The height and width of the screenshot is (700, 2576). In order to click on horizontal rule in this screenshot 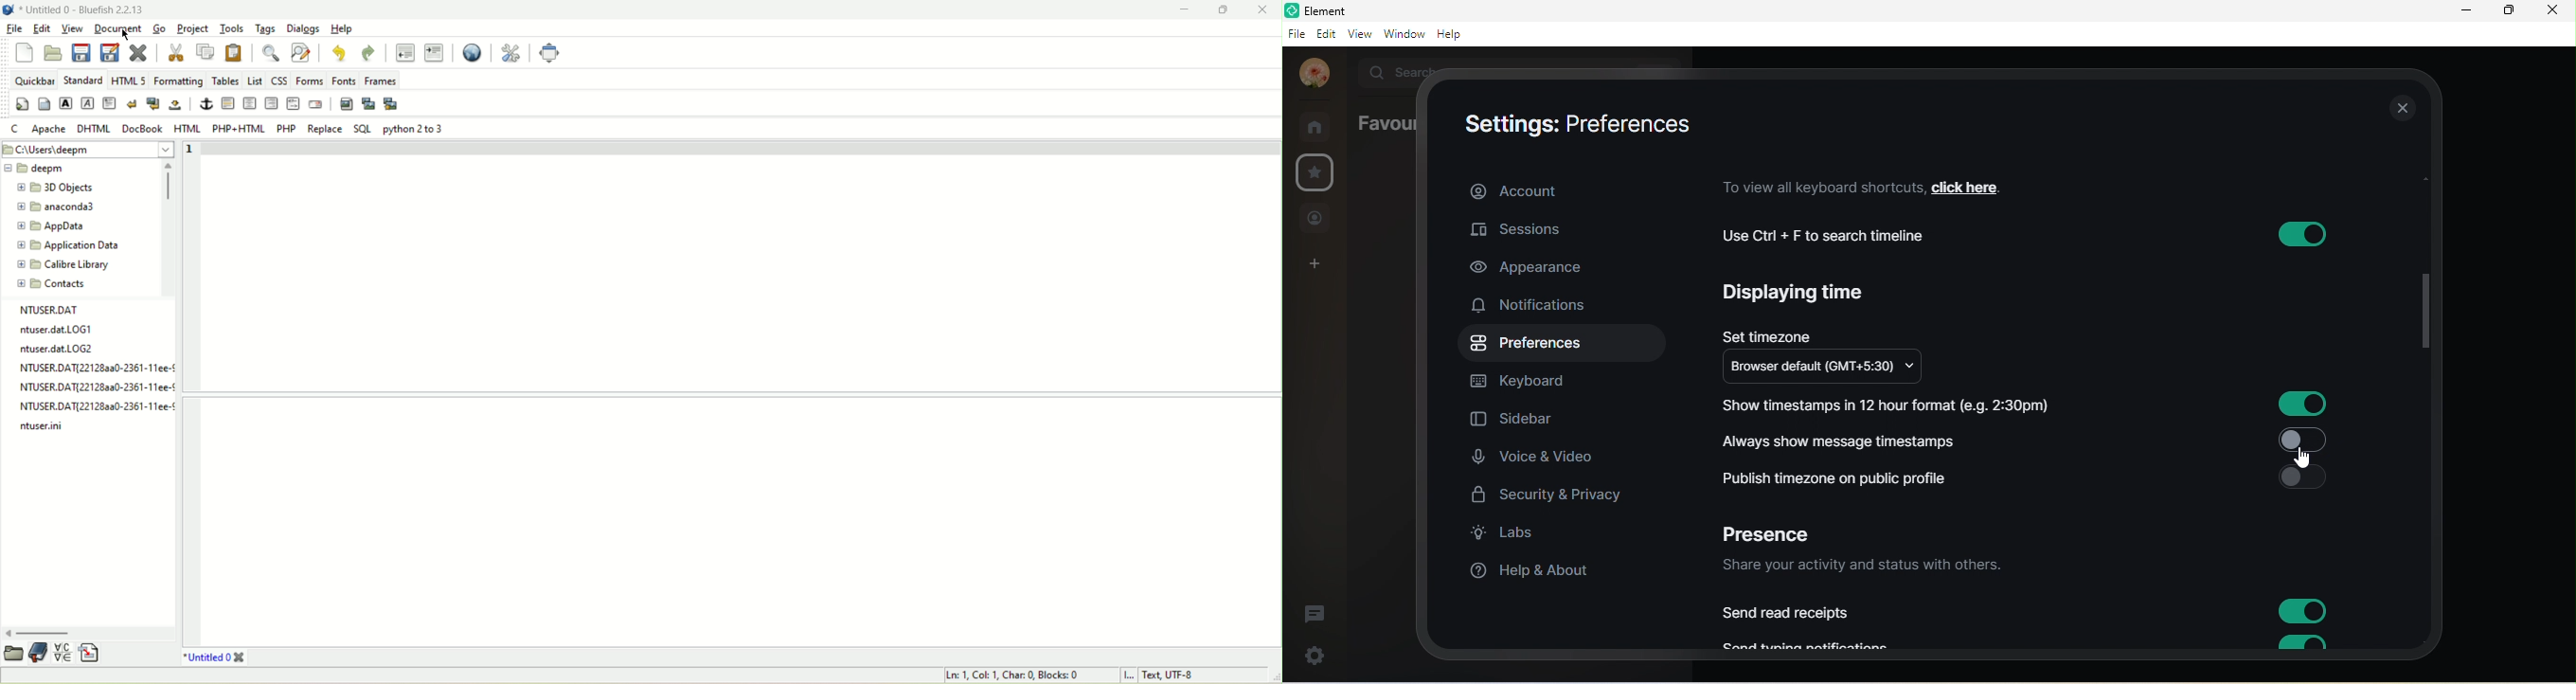, I will do `click(250, 103)`.